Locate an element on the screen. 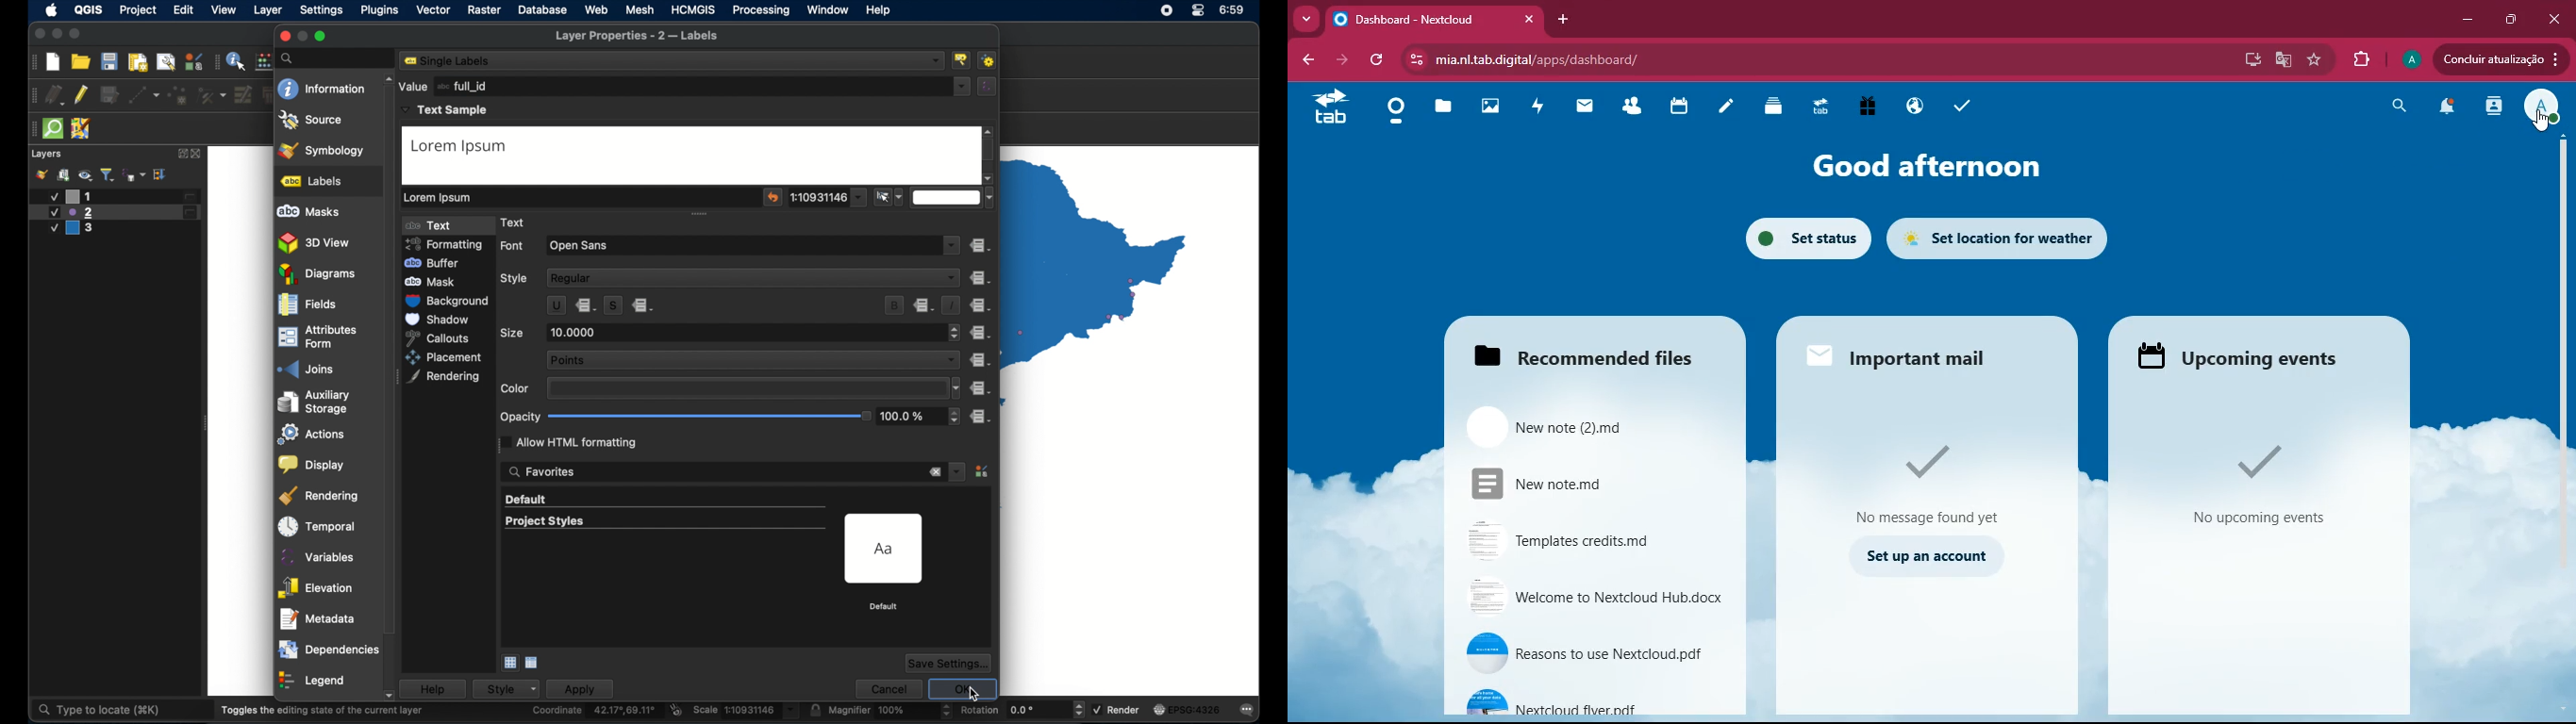  files is located at coordinates (1597, 350).